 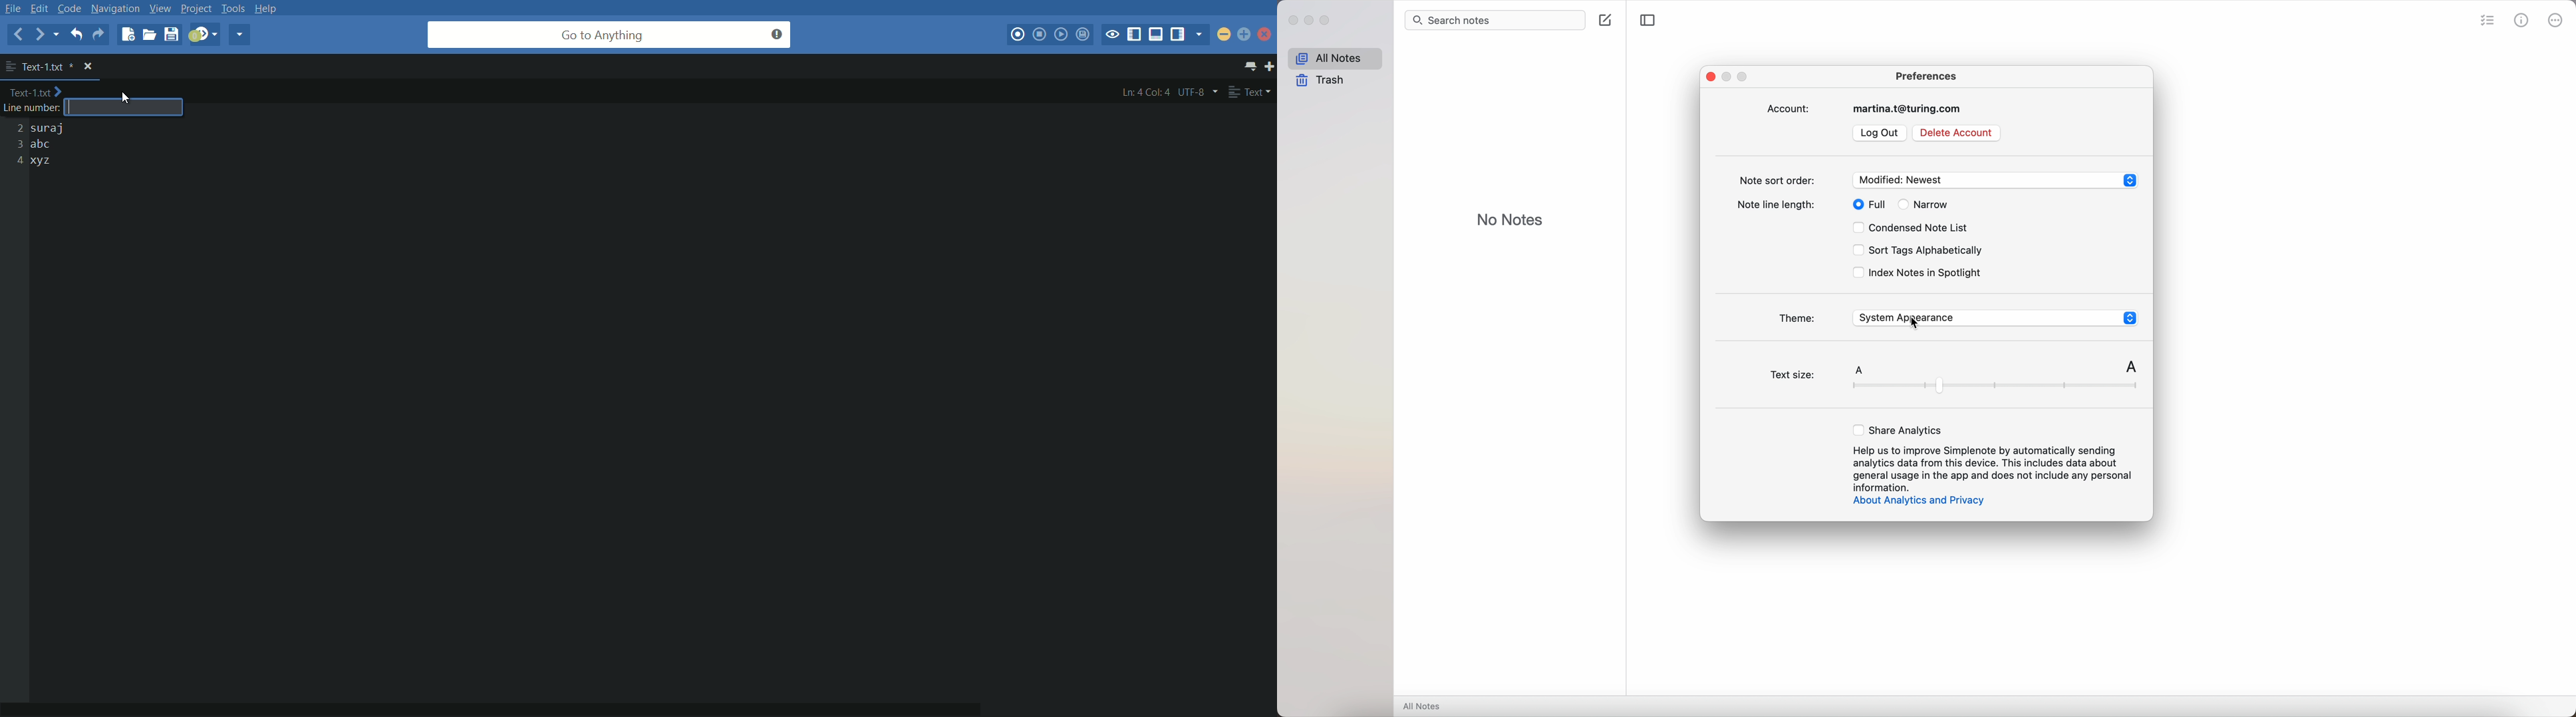 I want to click on toggle sidebar, so click(x=1646, y=20).